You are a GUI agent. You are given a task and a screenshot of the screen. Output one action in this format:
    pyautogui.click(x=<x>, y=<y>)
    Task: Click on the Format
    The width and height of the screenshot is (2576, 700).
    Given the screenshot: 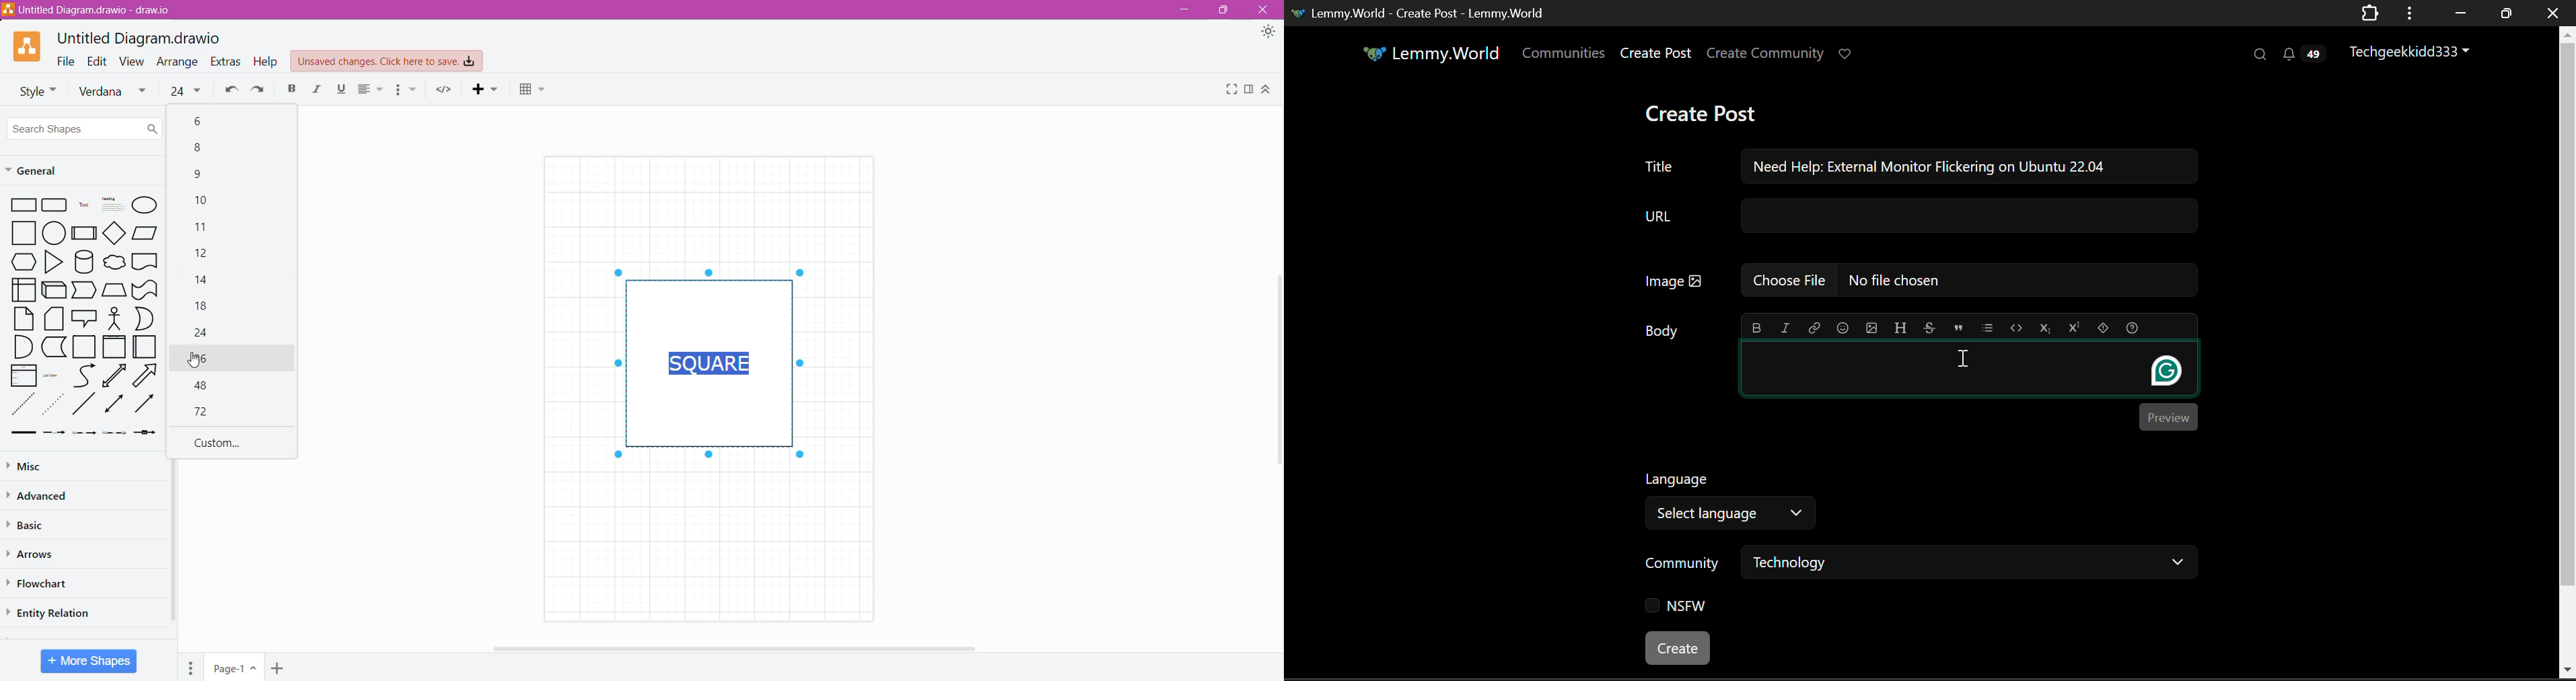 What is the action you would take?
    pyautogui.click(x=1250, y=92)
    